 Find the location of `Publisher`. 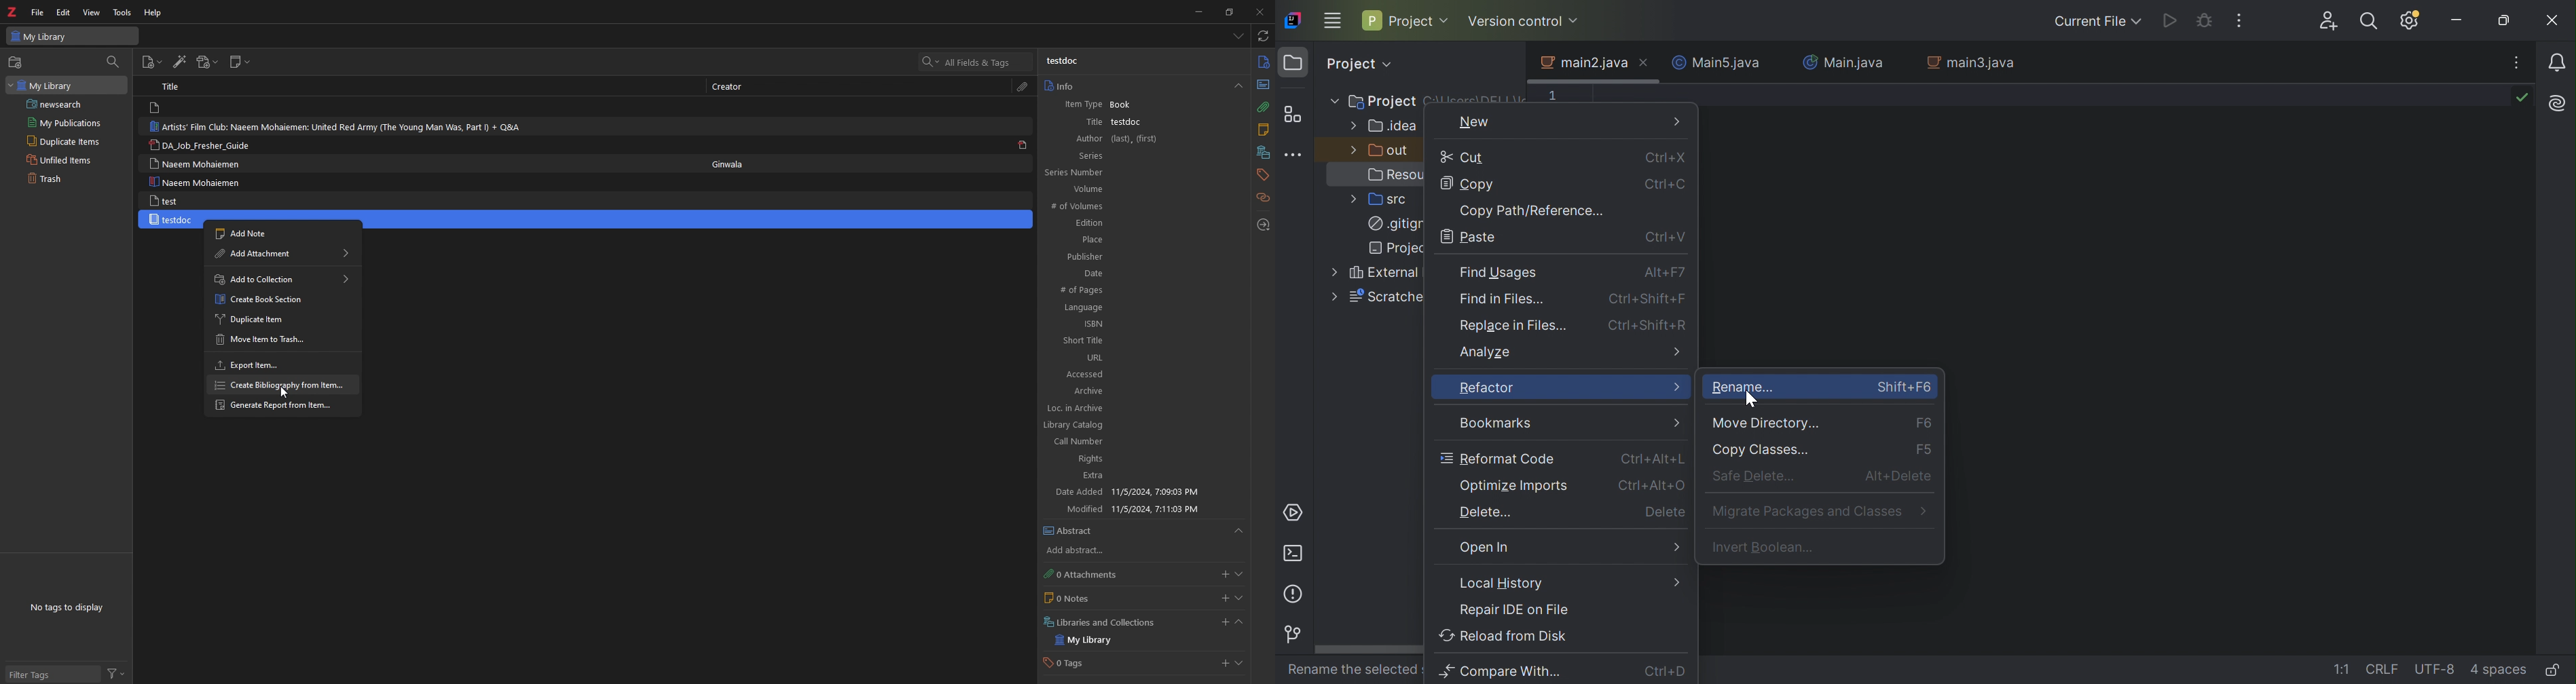

Publisher is located at coordinates (1135, 256).